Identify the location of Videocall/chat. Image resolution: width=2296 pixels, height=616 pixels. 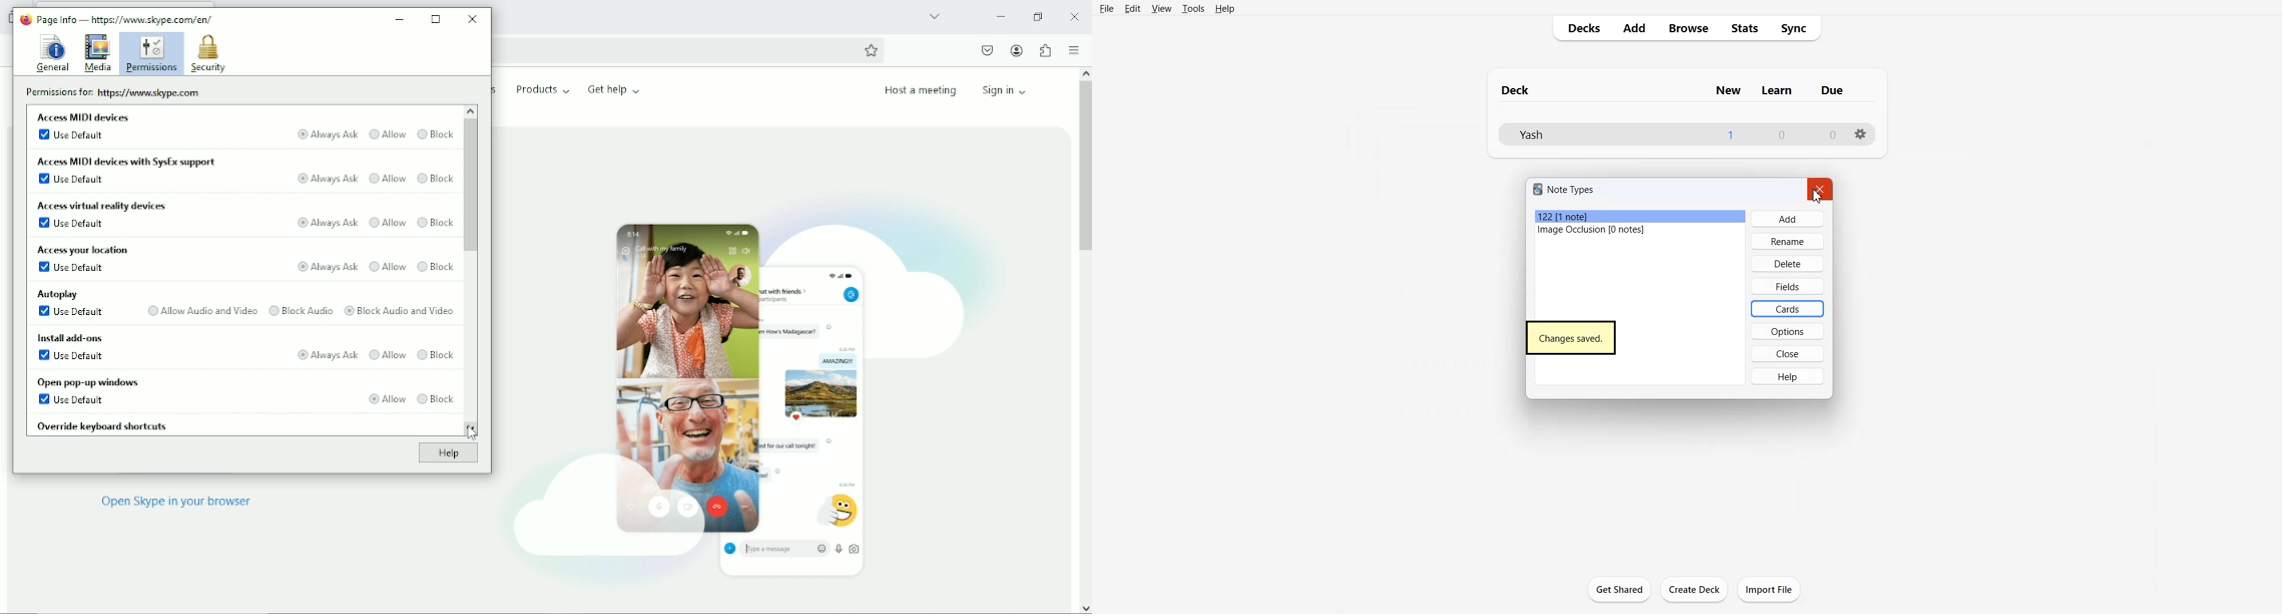
(745, 387).